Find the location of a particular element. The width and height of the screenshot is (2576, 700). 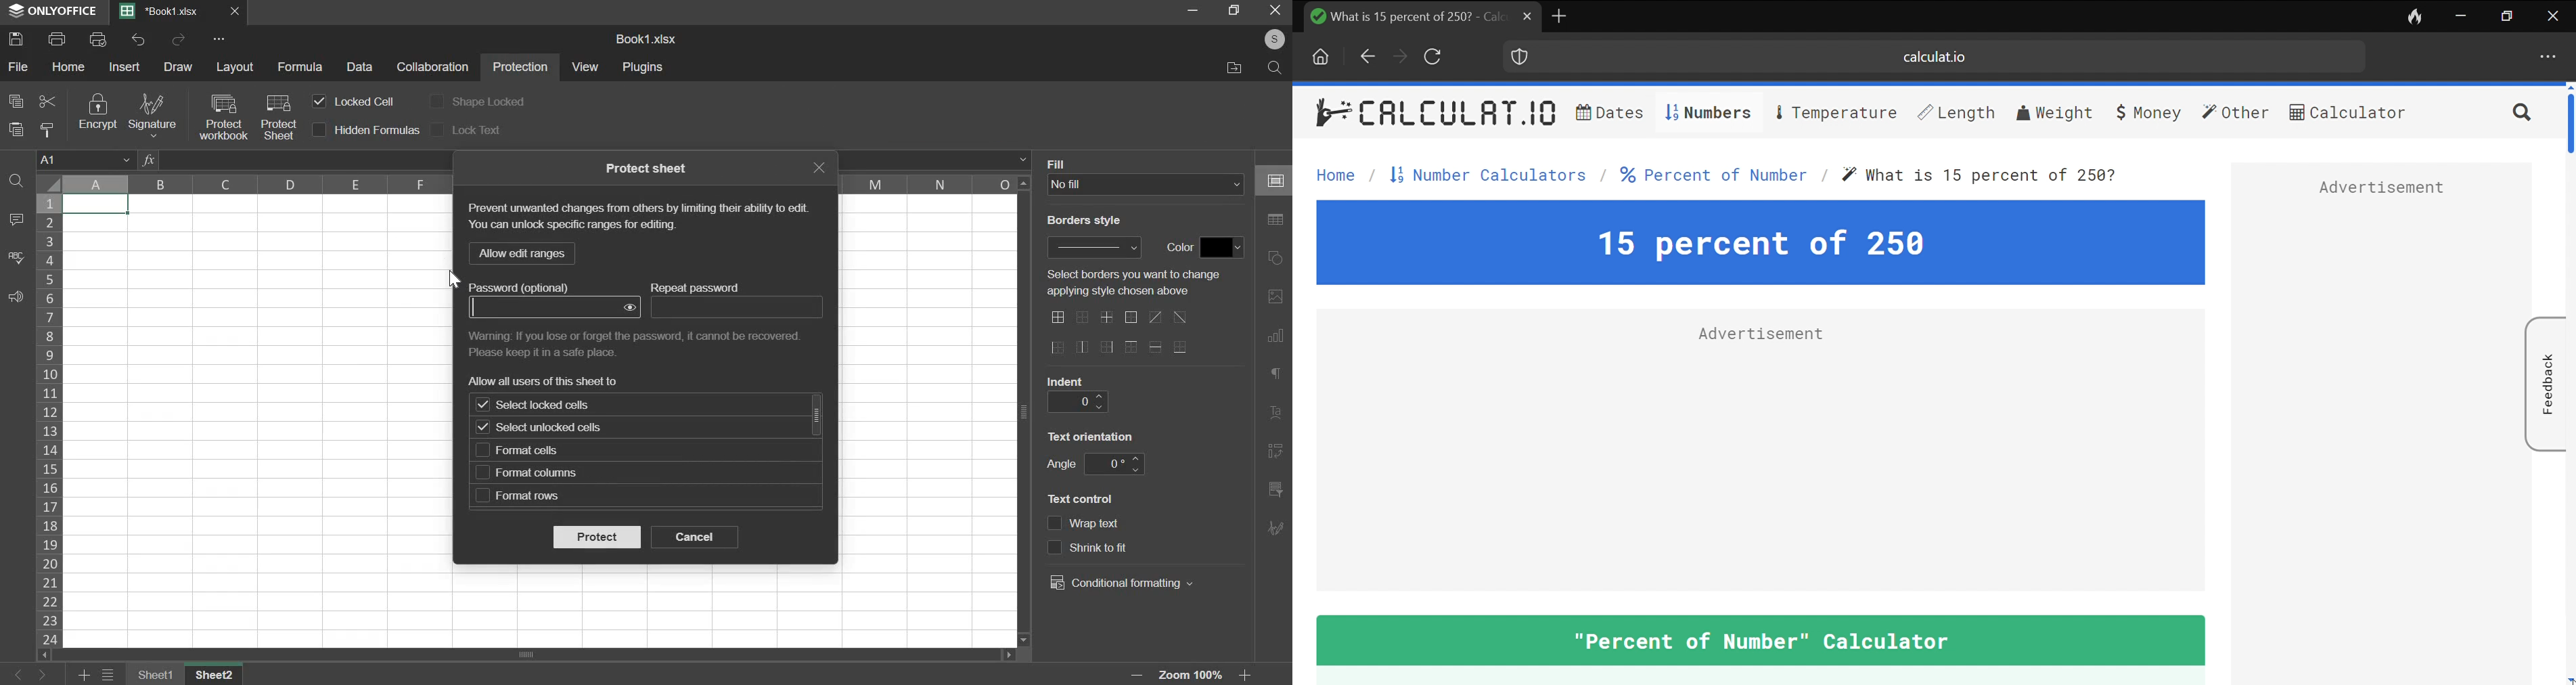

text is located at coordinates (637, 219).